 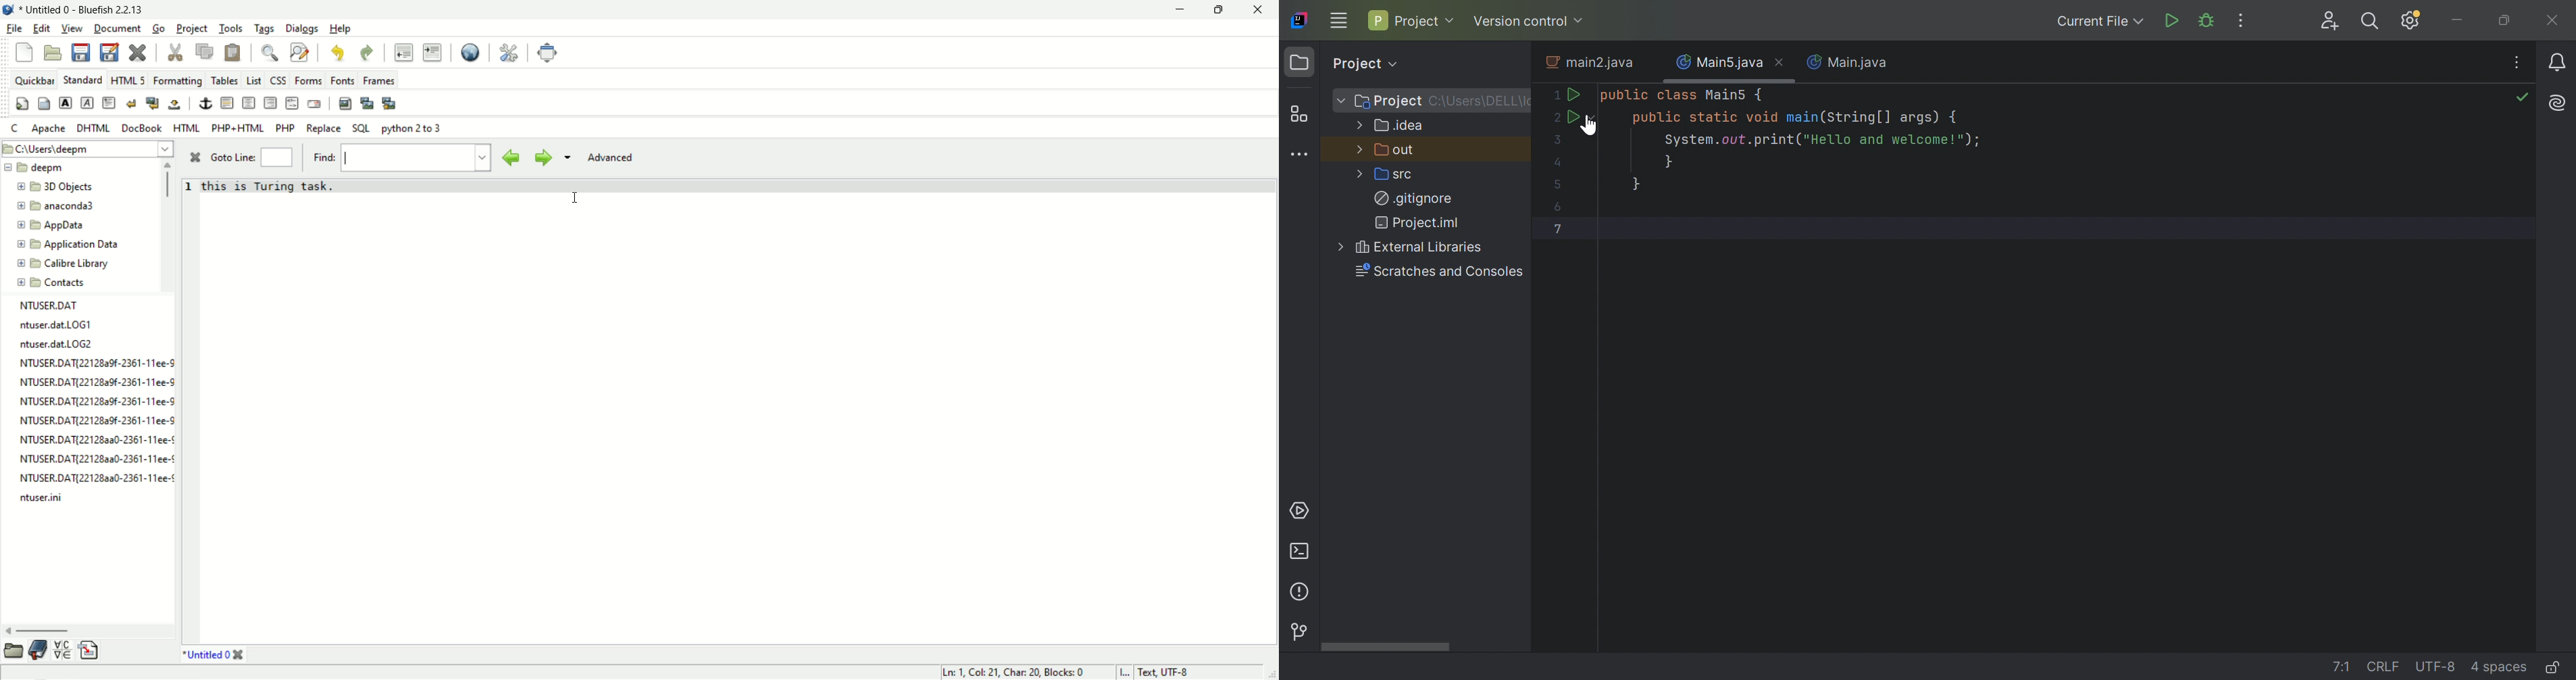 I want to click on apache, so click(x=49, y=128).